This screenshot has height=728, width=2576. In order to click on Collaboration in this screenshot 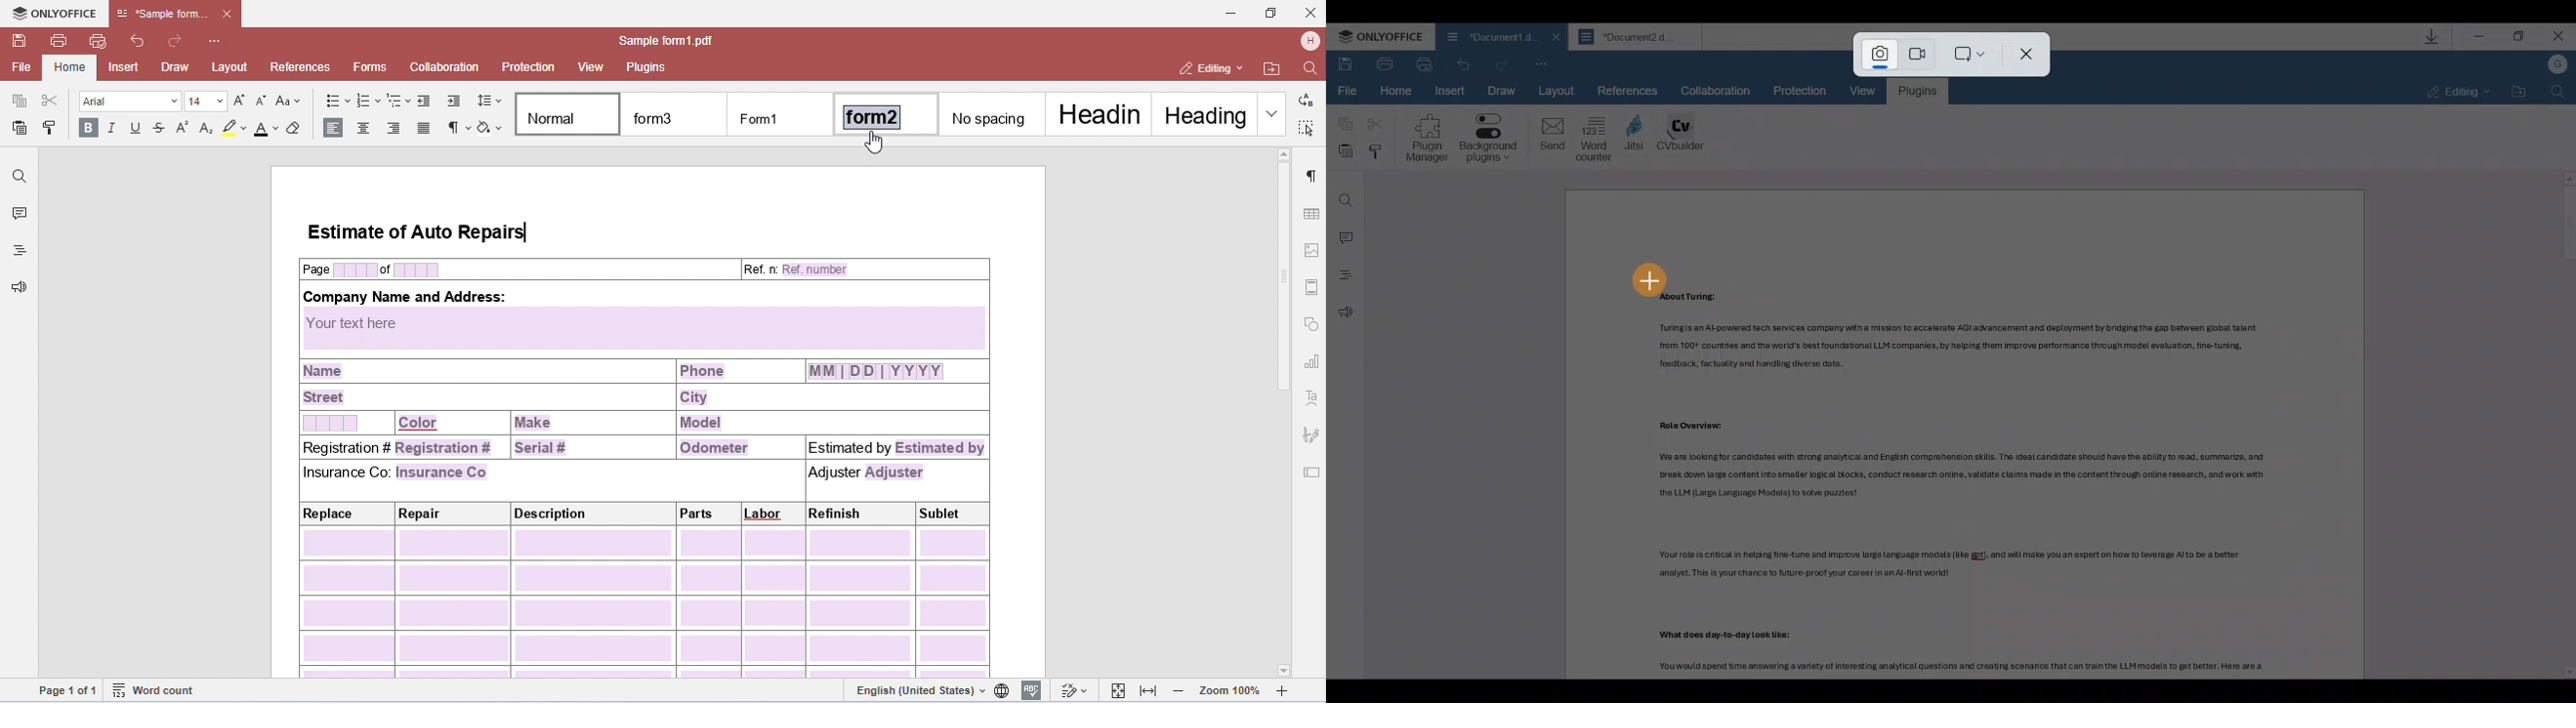, I will do `click(1713, 89)`.